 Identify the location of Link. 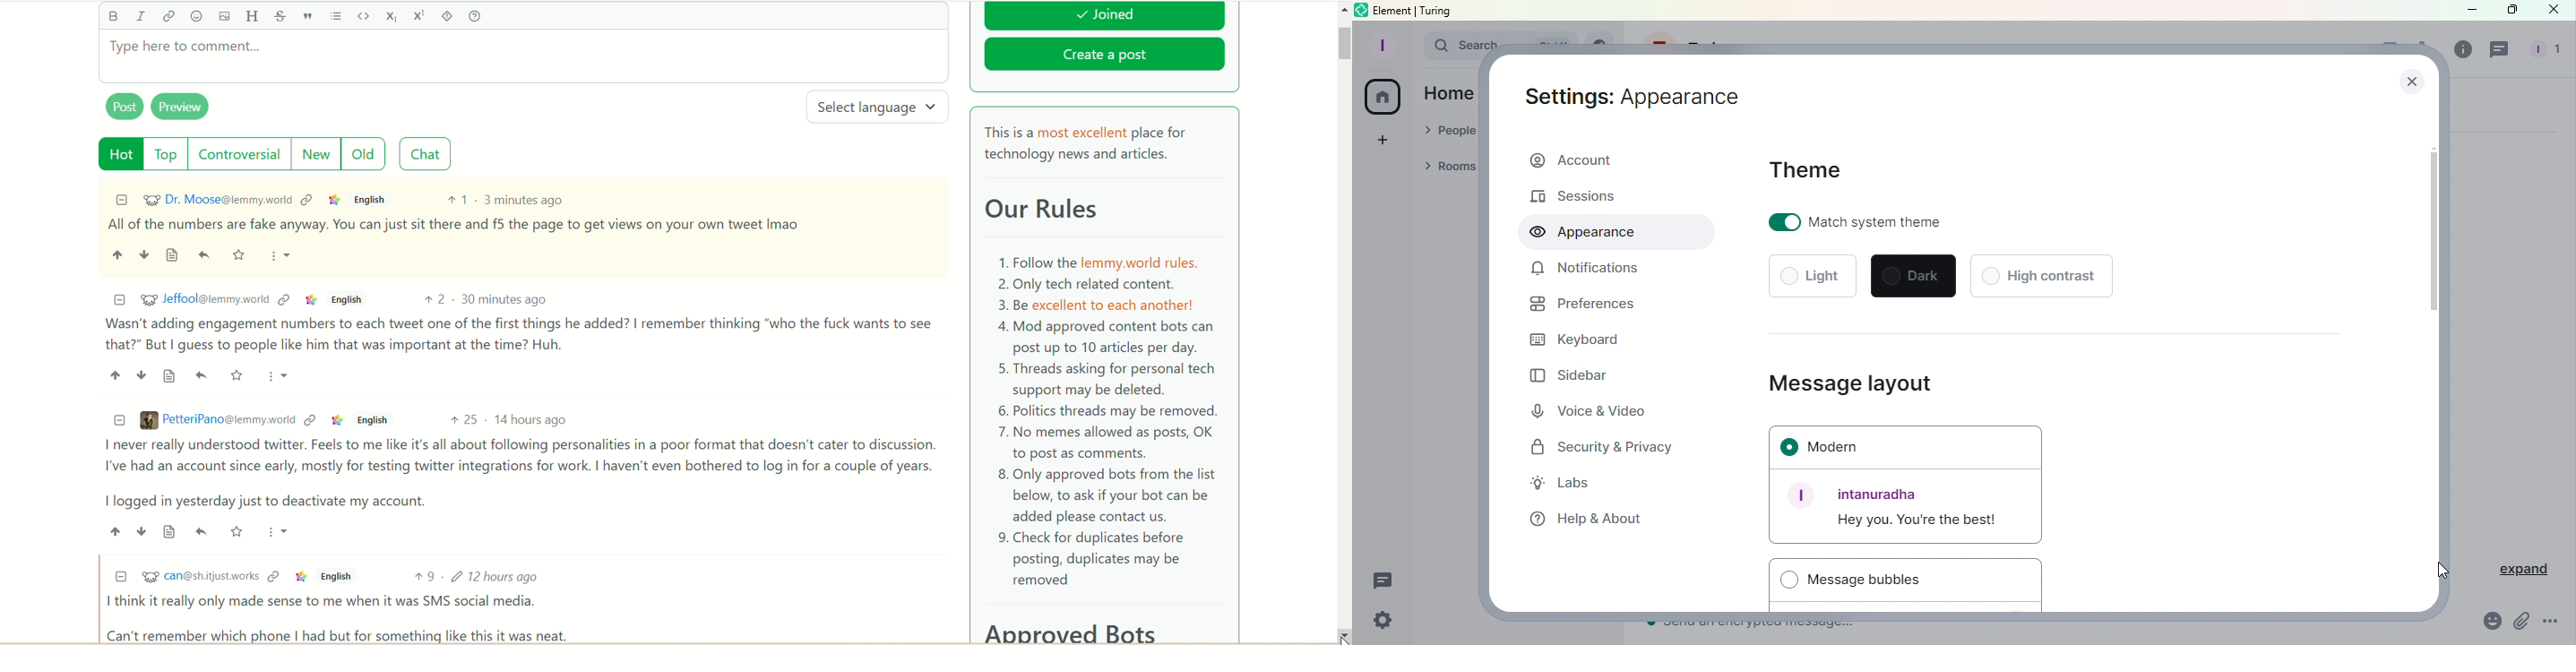
(335, 199).